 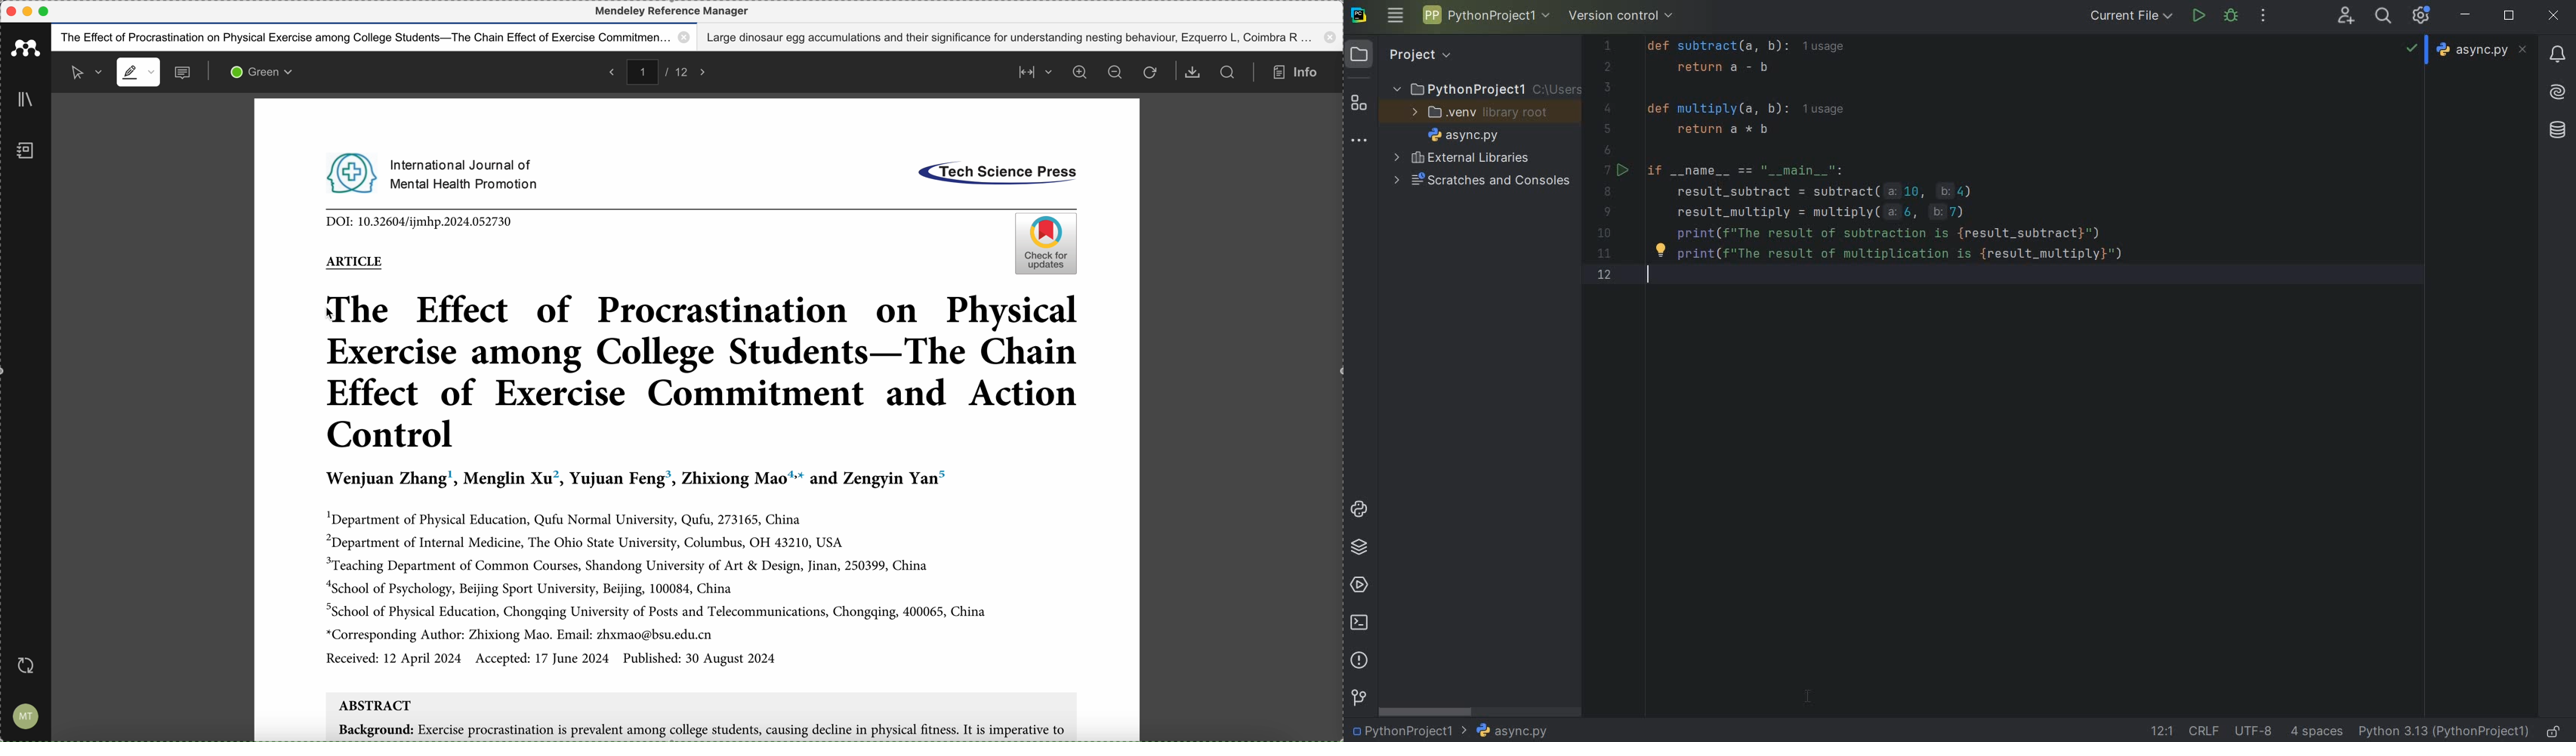 What do you see at coordinates (26, 714) in the screenshot?
I see `account settings` at bounding box center [26, 714].